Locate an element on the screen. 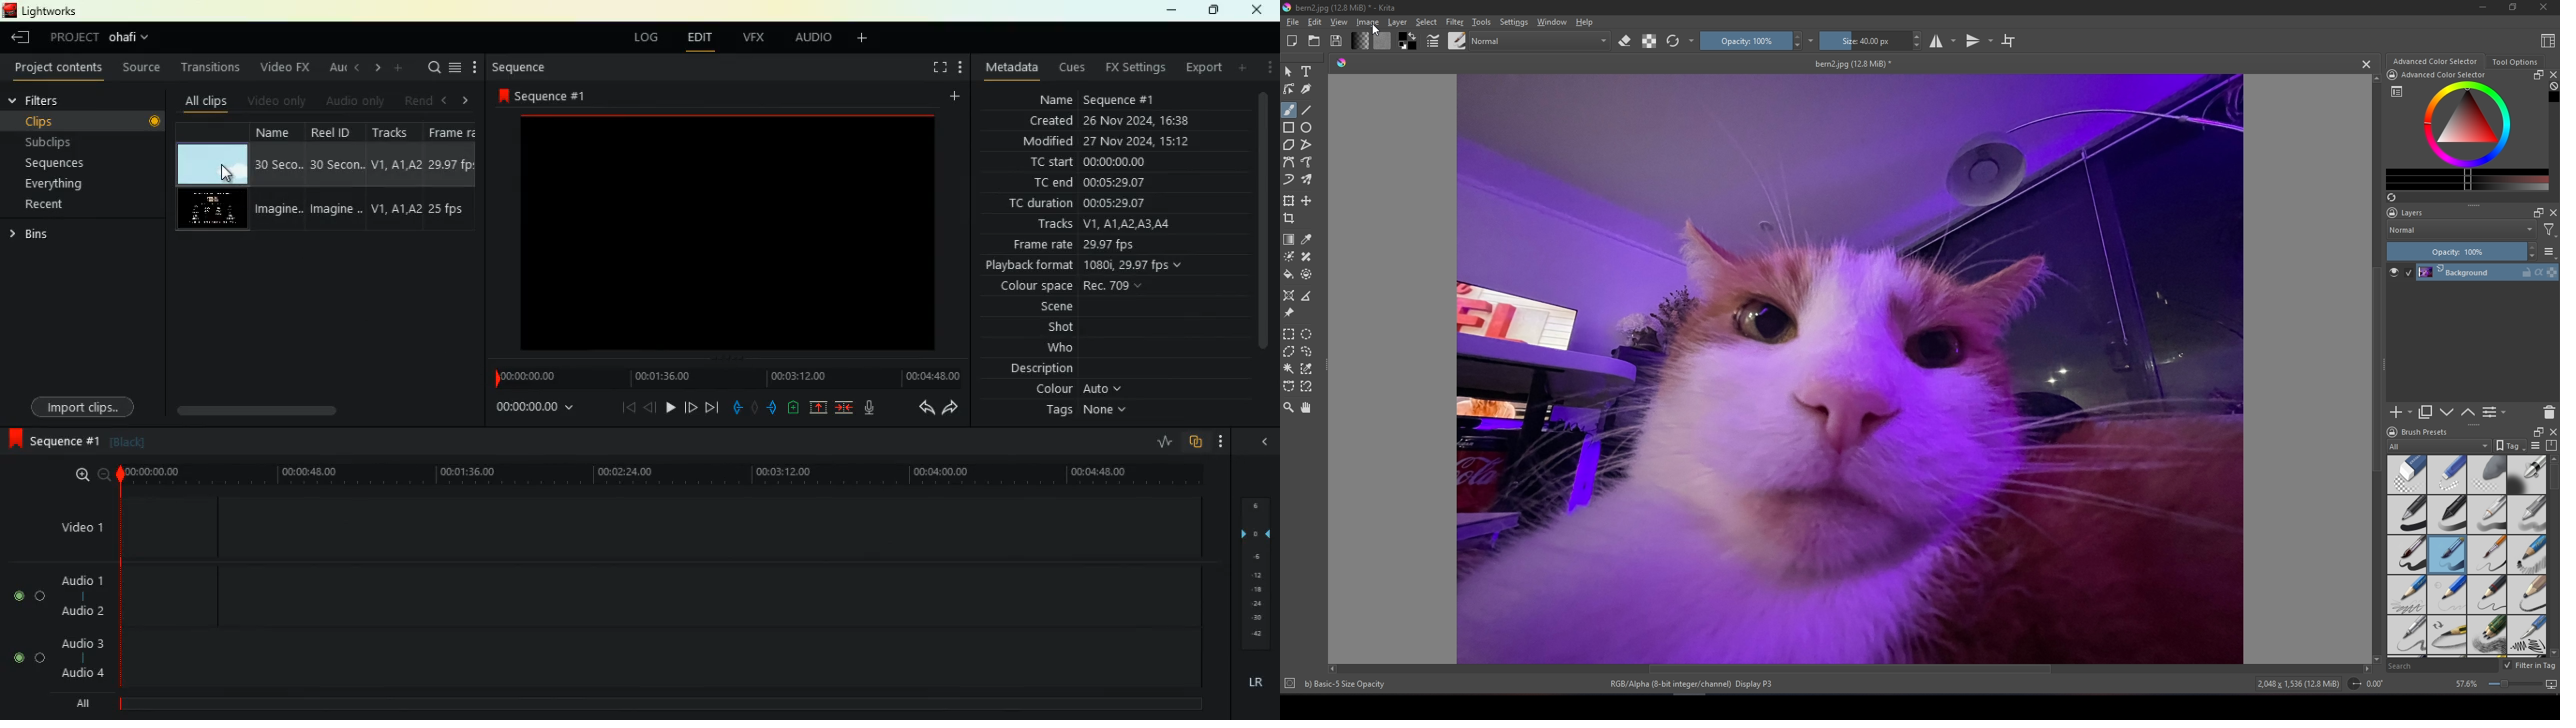 The image size is (2576, 728). who is located at coordinates (1067, 348).